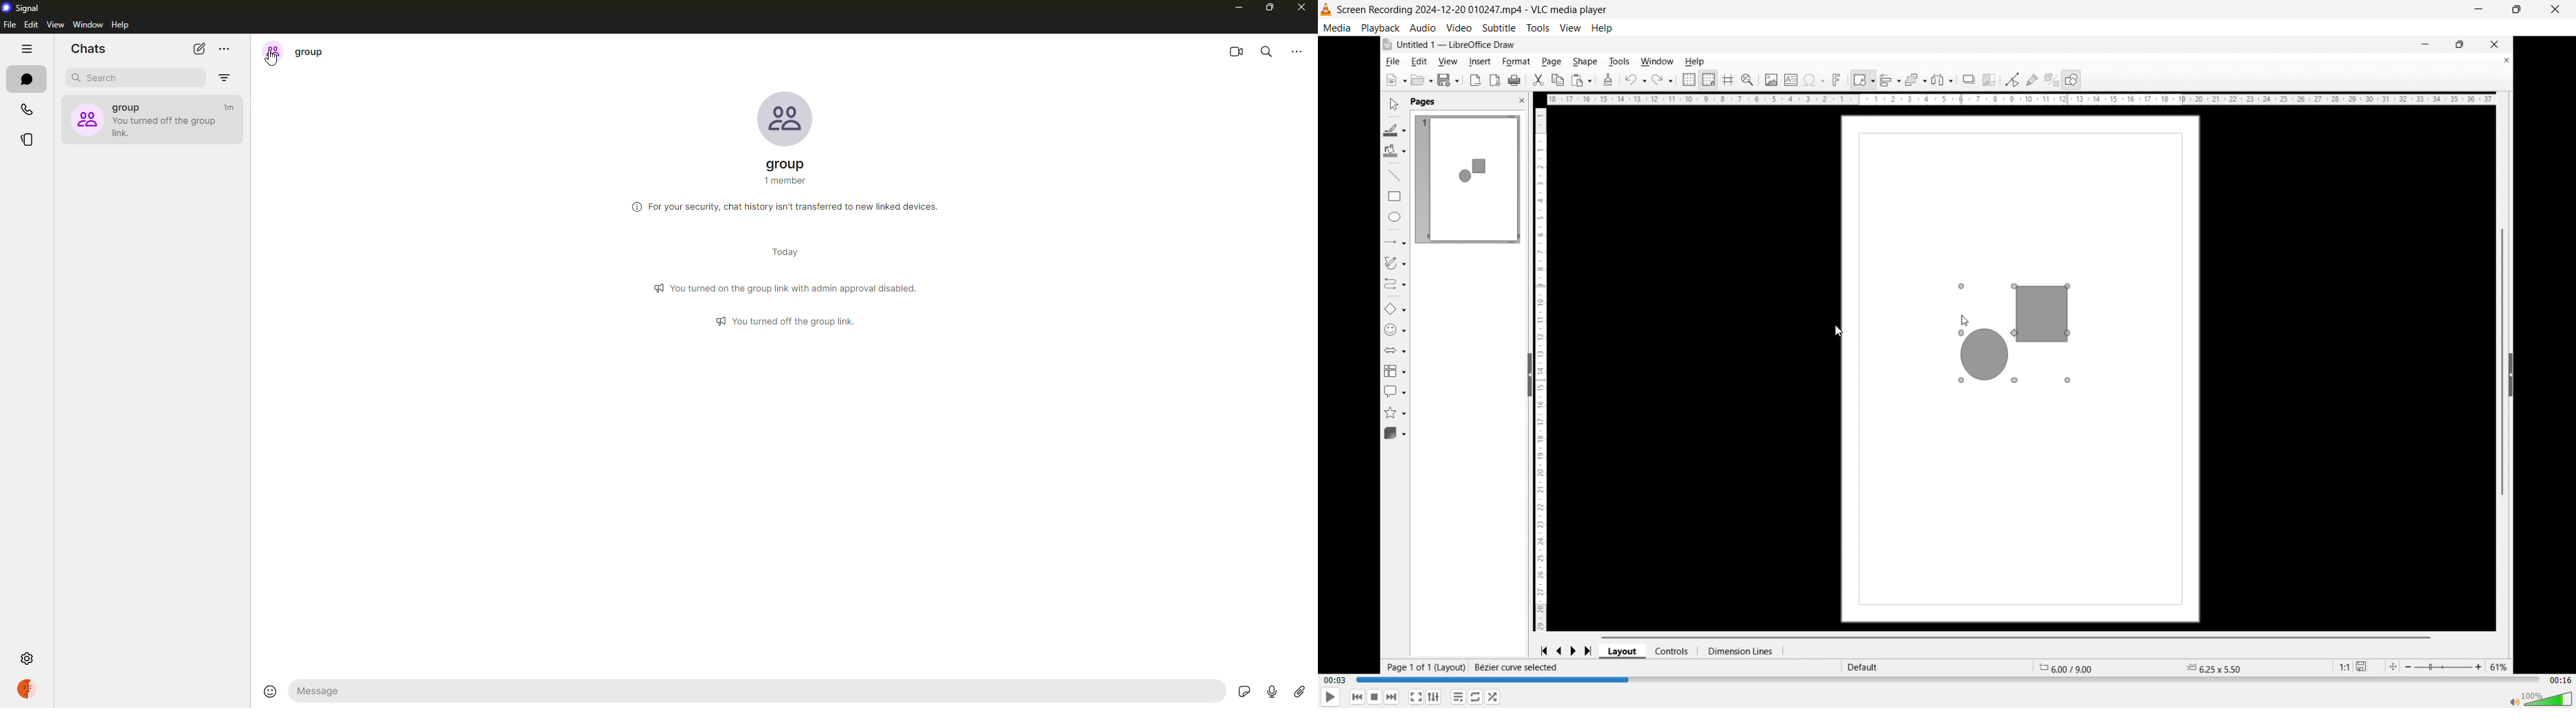  I want to click on group, so click(786, 173).